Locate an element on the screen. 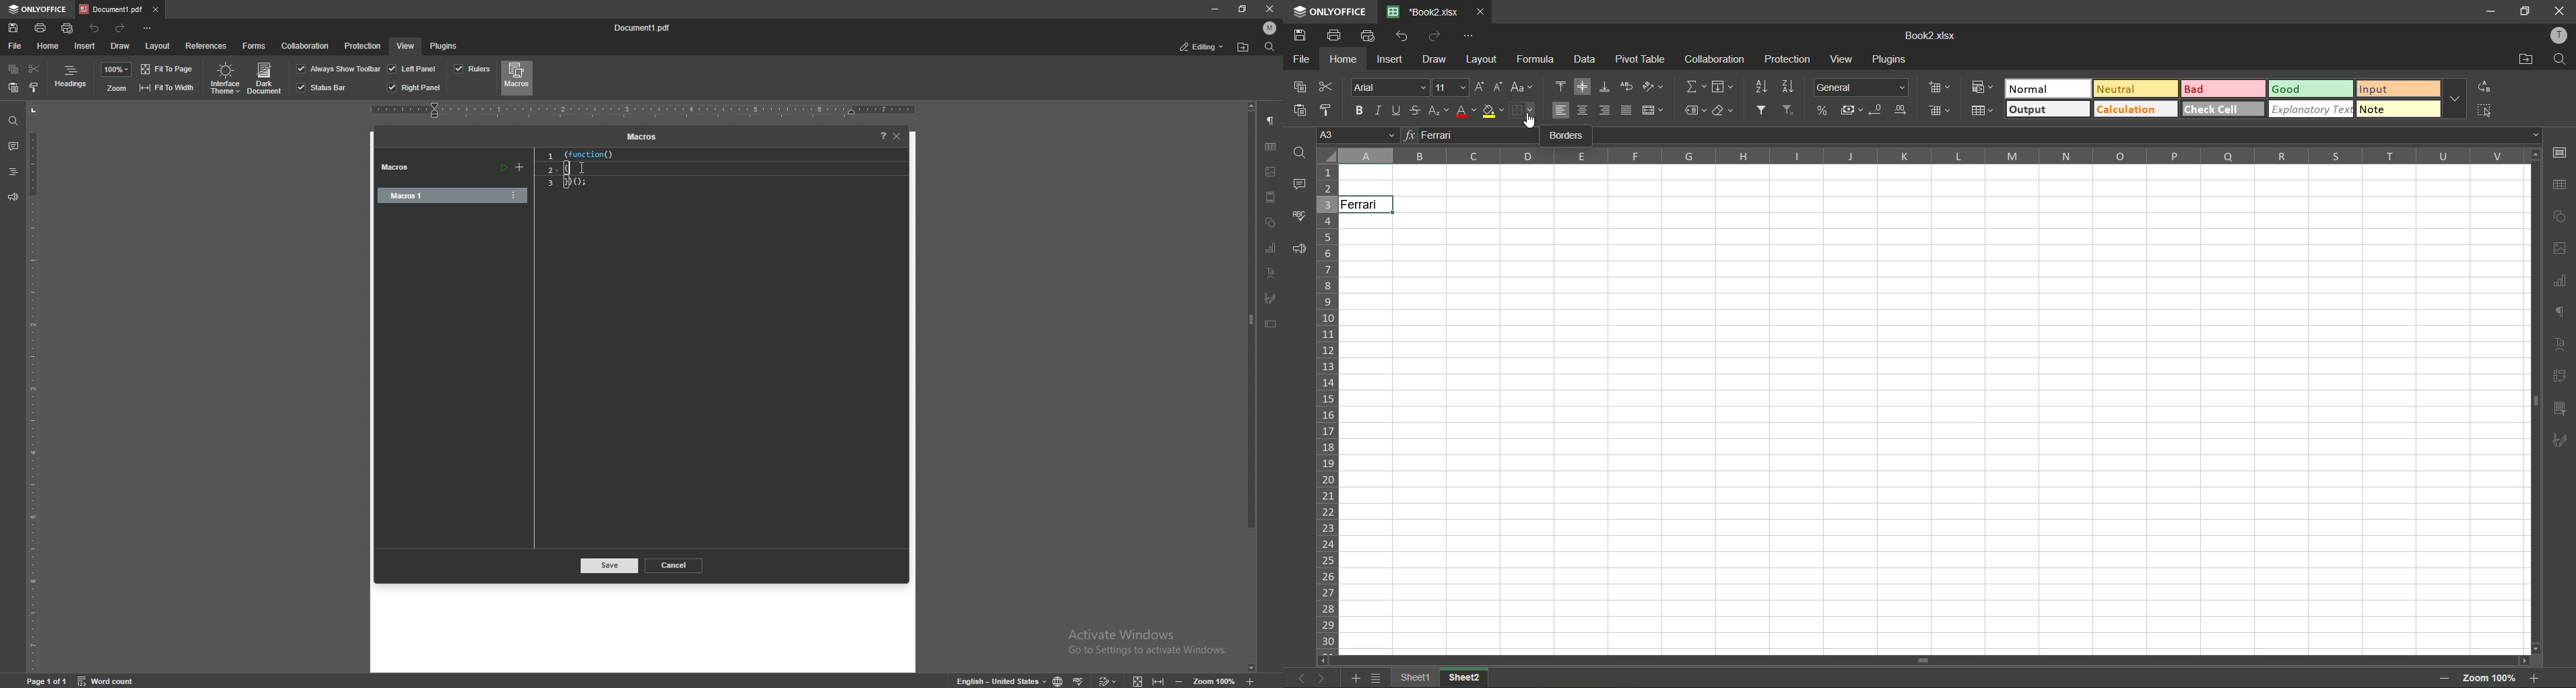 Image resolution: width=2576 pixels, height=700 pixels. images is located at coordinates (2561, 248).